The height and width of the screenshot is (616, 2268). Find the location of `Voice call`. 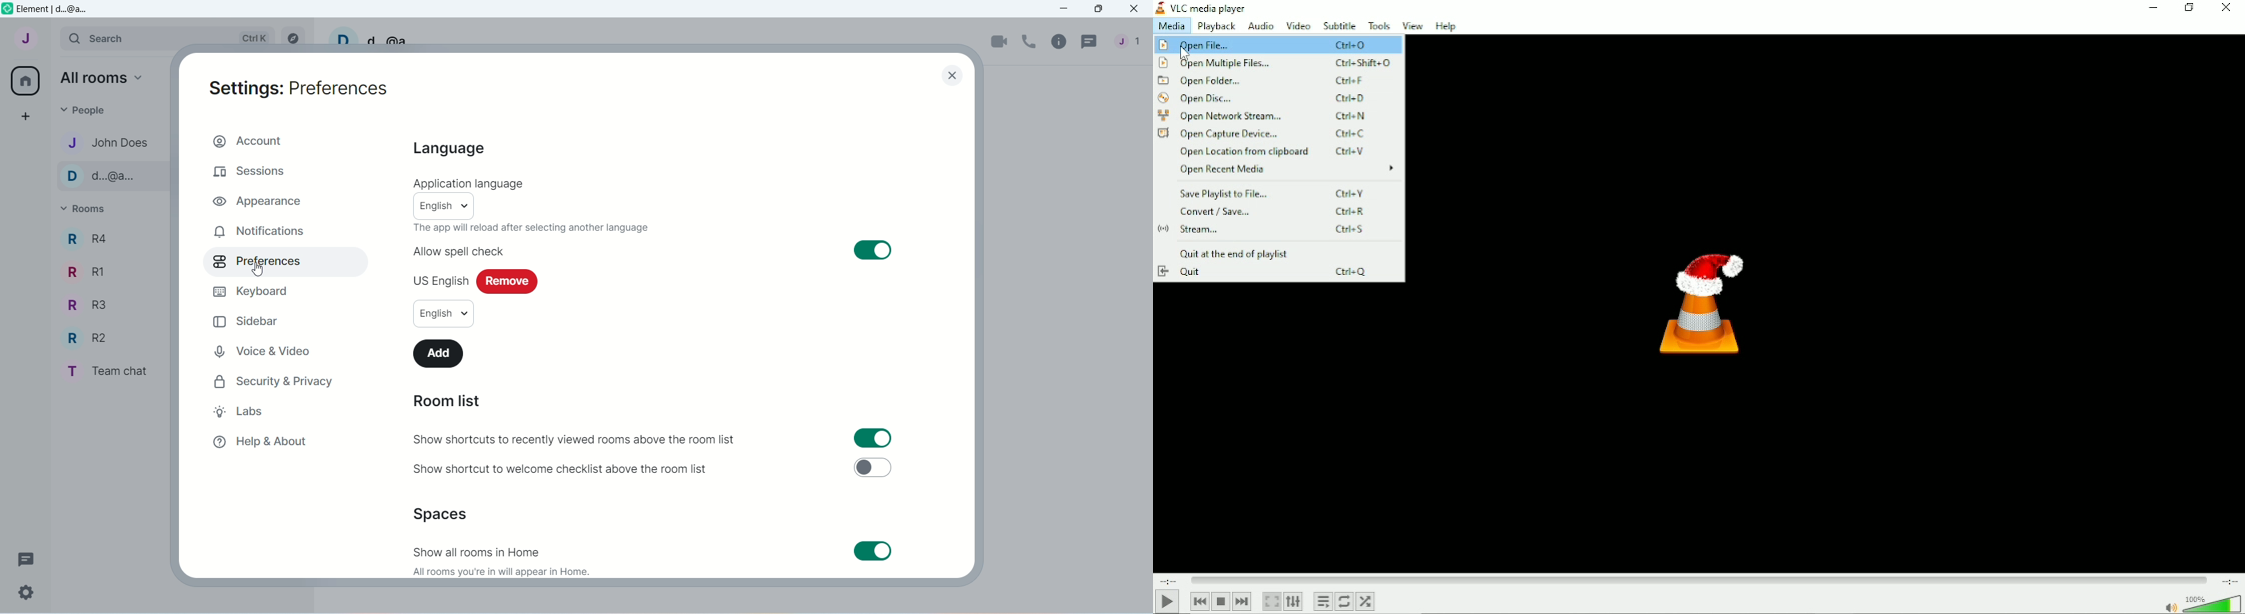

Voice call is located at coordinates (1030, 40).